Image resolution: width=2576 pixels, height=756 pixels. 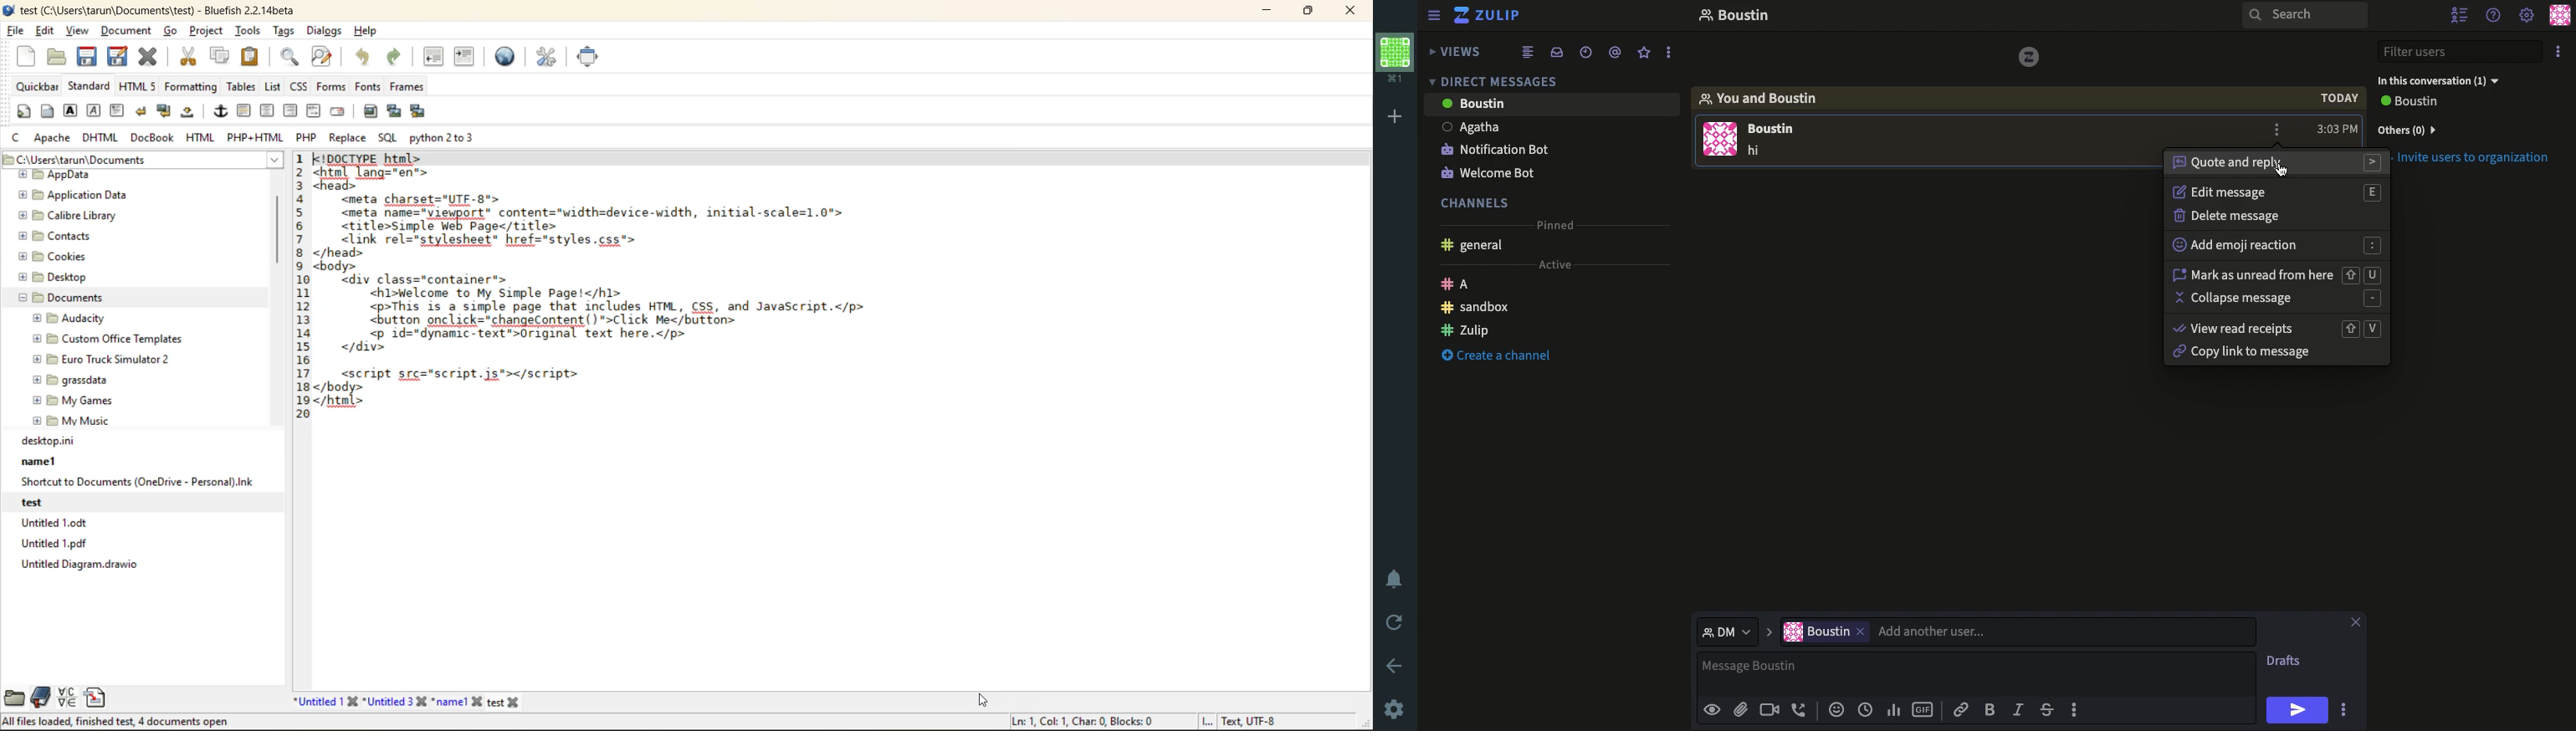 I want to click on html, so click(x=201, y=139).